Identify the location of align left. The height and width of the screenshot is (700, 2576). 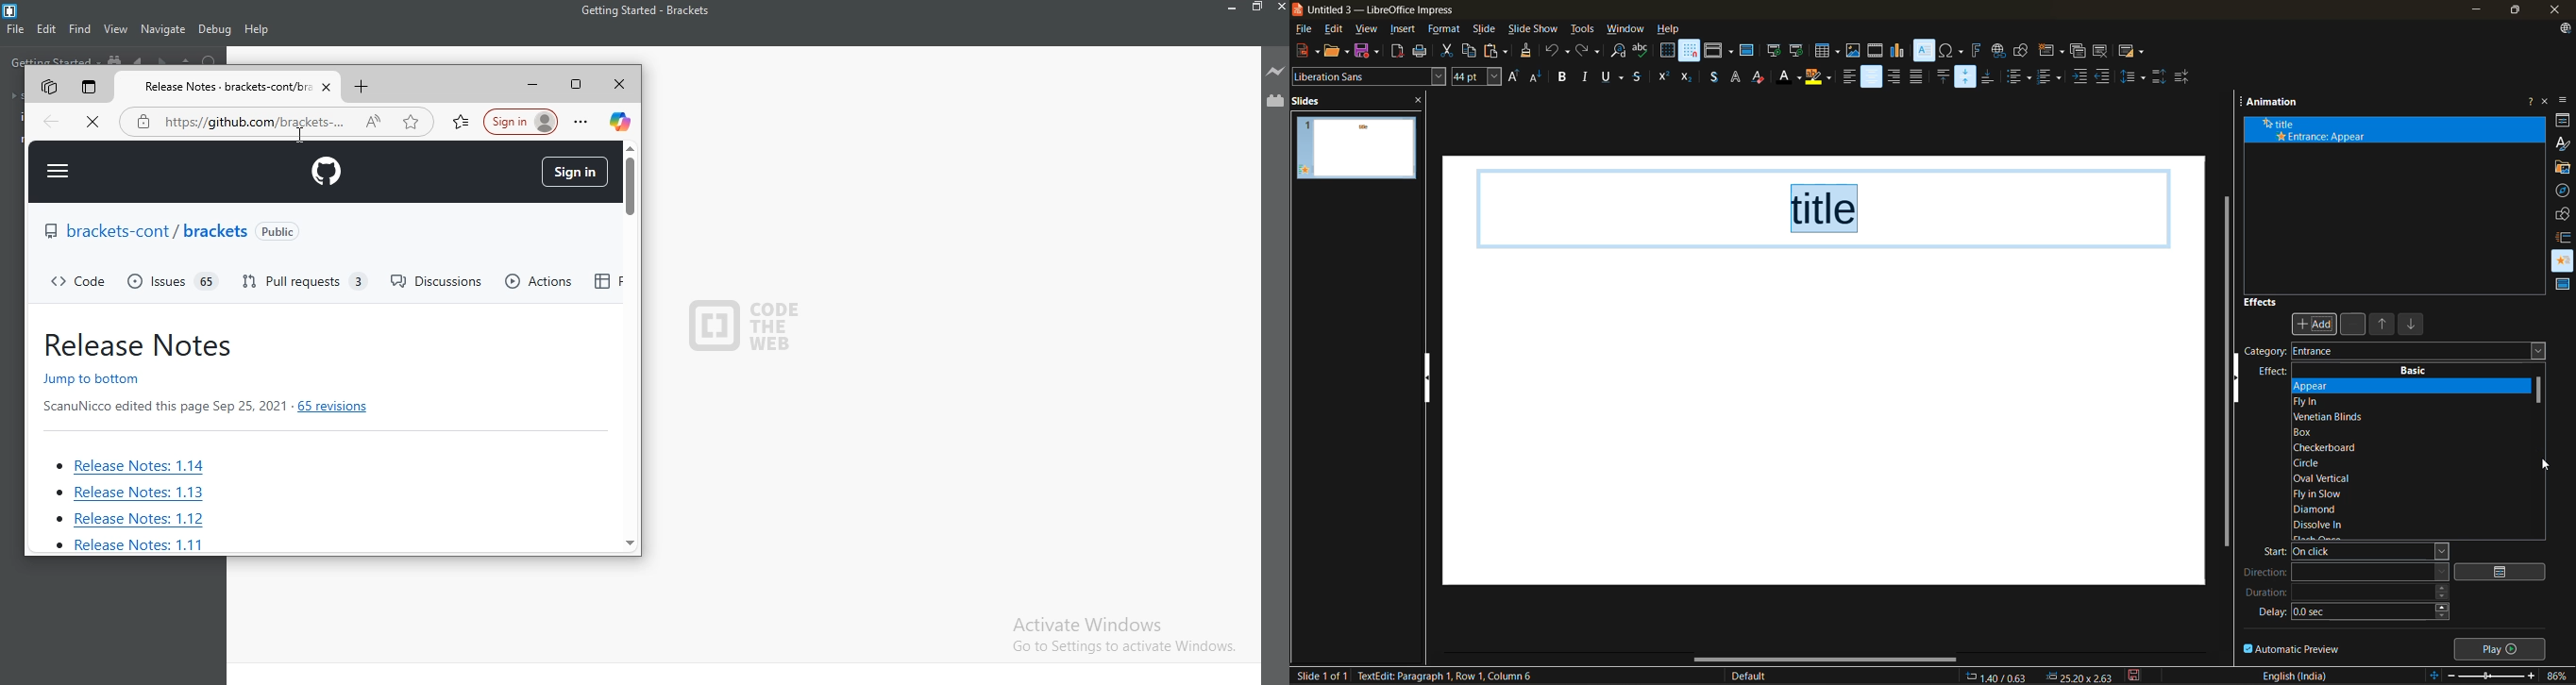
(1847, 79).